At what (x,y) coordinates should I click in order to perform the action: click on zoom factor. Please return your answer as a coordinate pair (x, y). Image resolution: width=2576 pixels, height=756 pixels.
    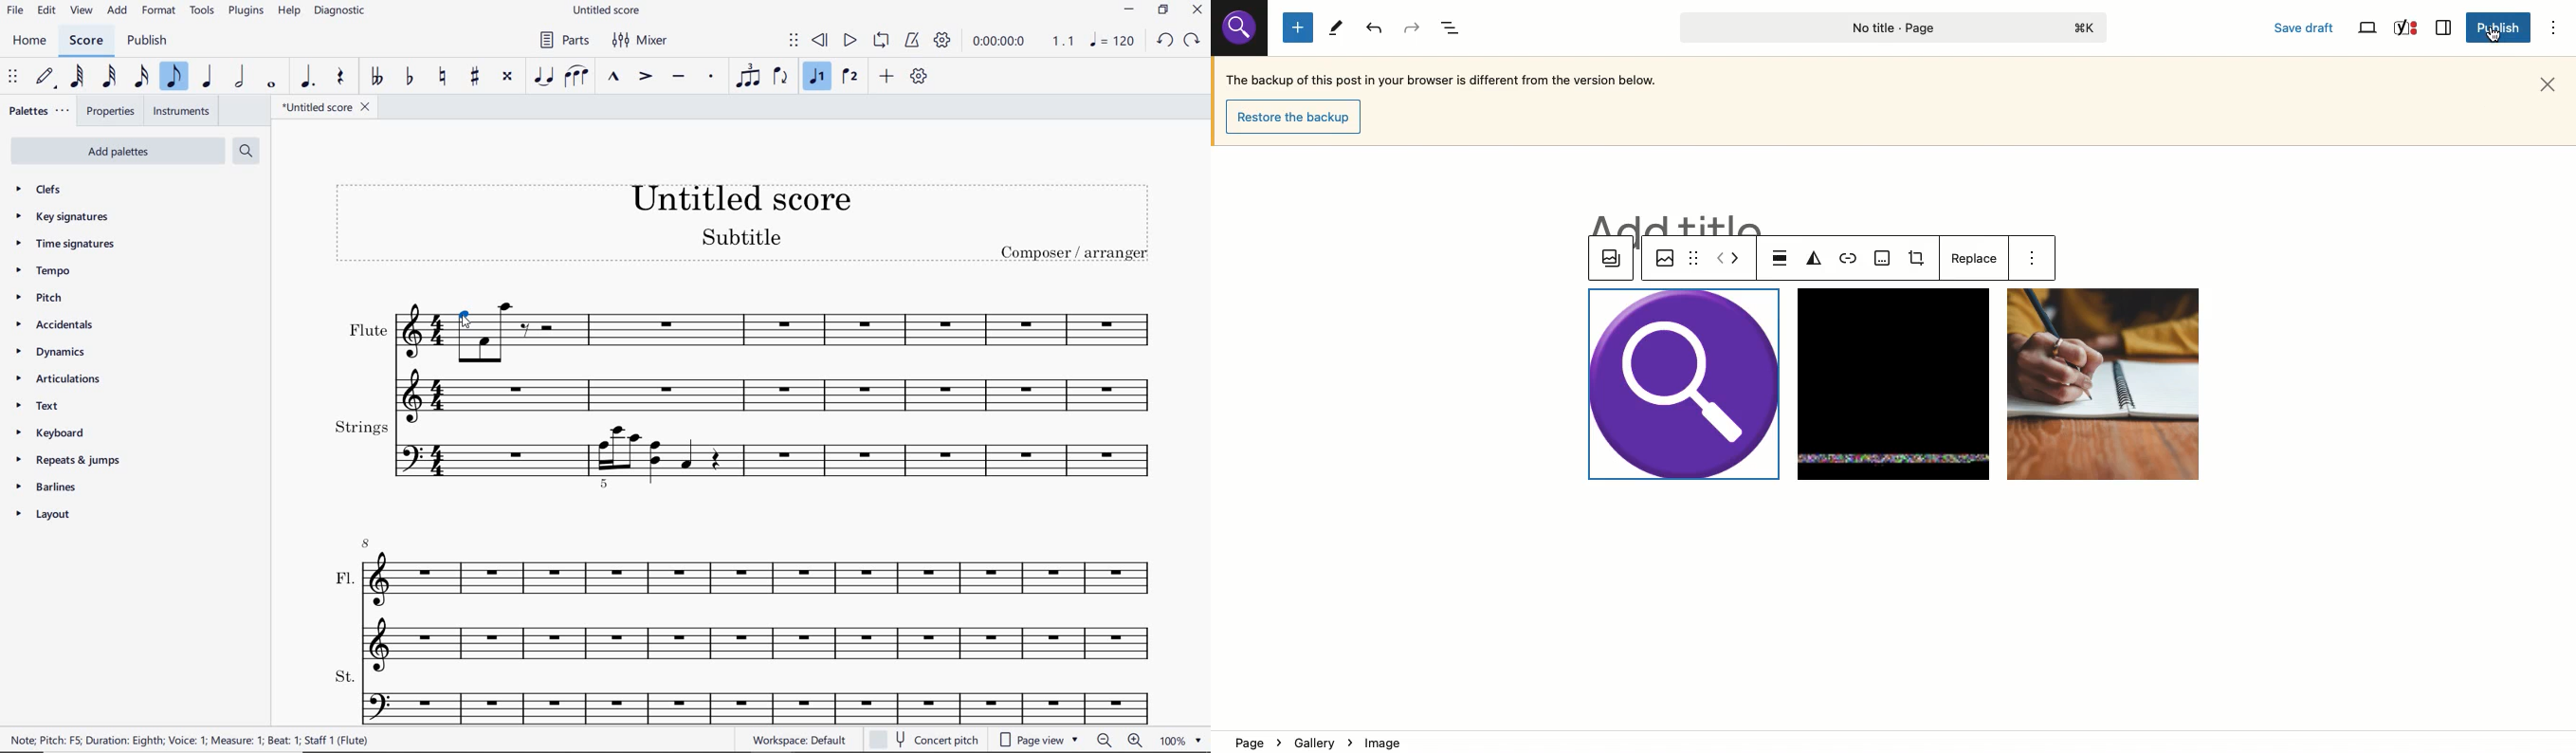
    Looking at the image, I should click on (1183, 740).